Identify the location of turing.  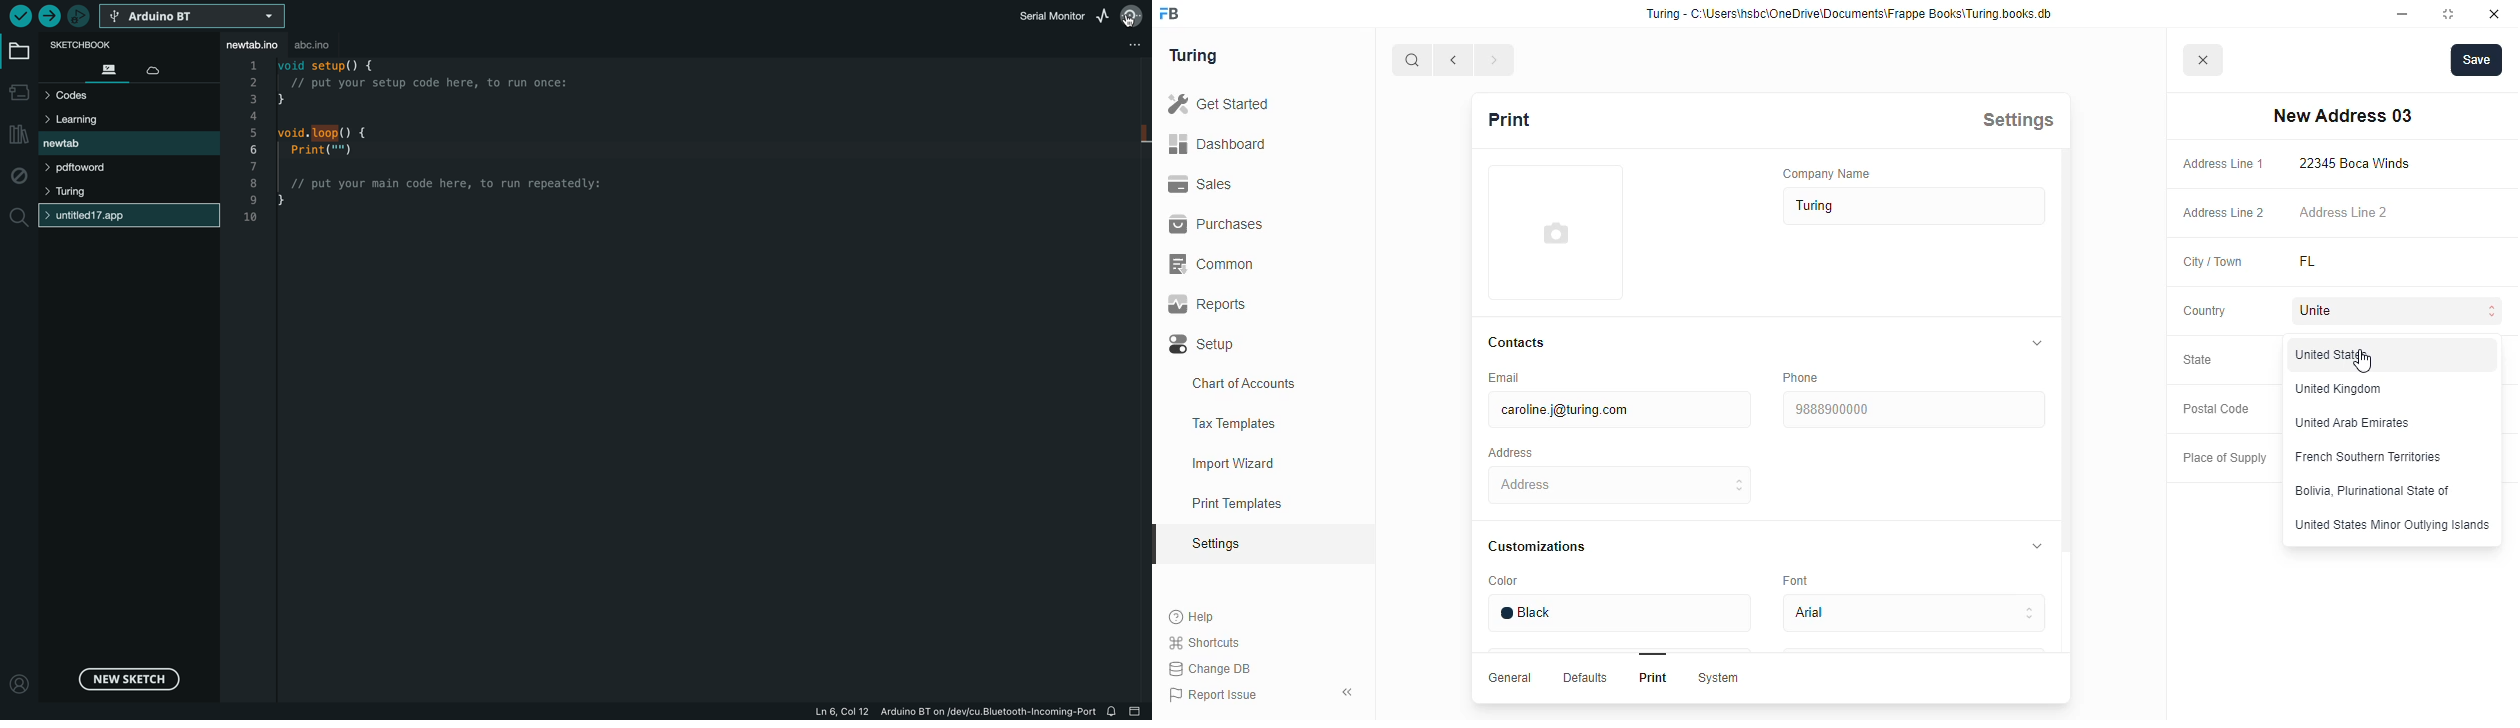
(1915, 206).